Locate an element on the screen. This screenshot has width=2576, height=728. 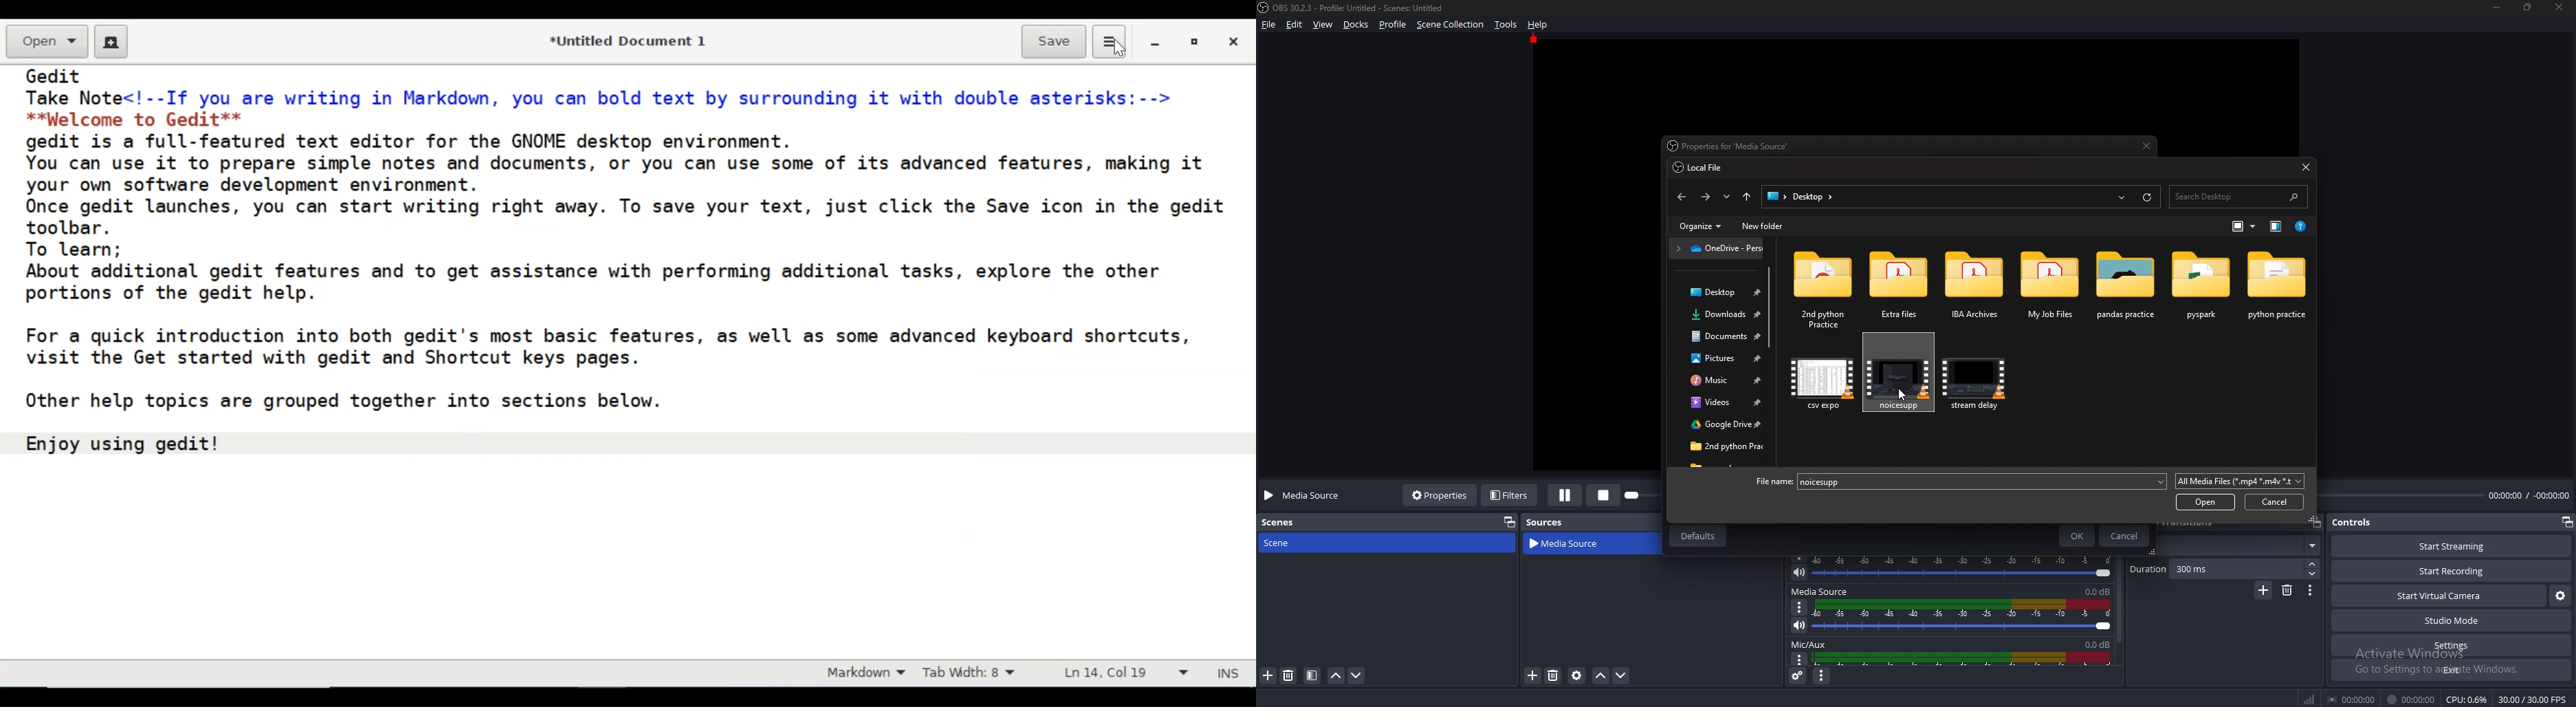
File is located at coordinates (1271, 25).